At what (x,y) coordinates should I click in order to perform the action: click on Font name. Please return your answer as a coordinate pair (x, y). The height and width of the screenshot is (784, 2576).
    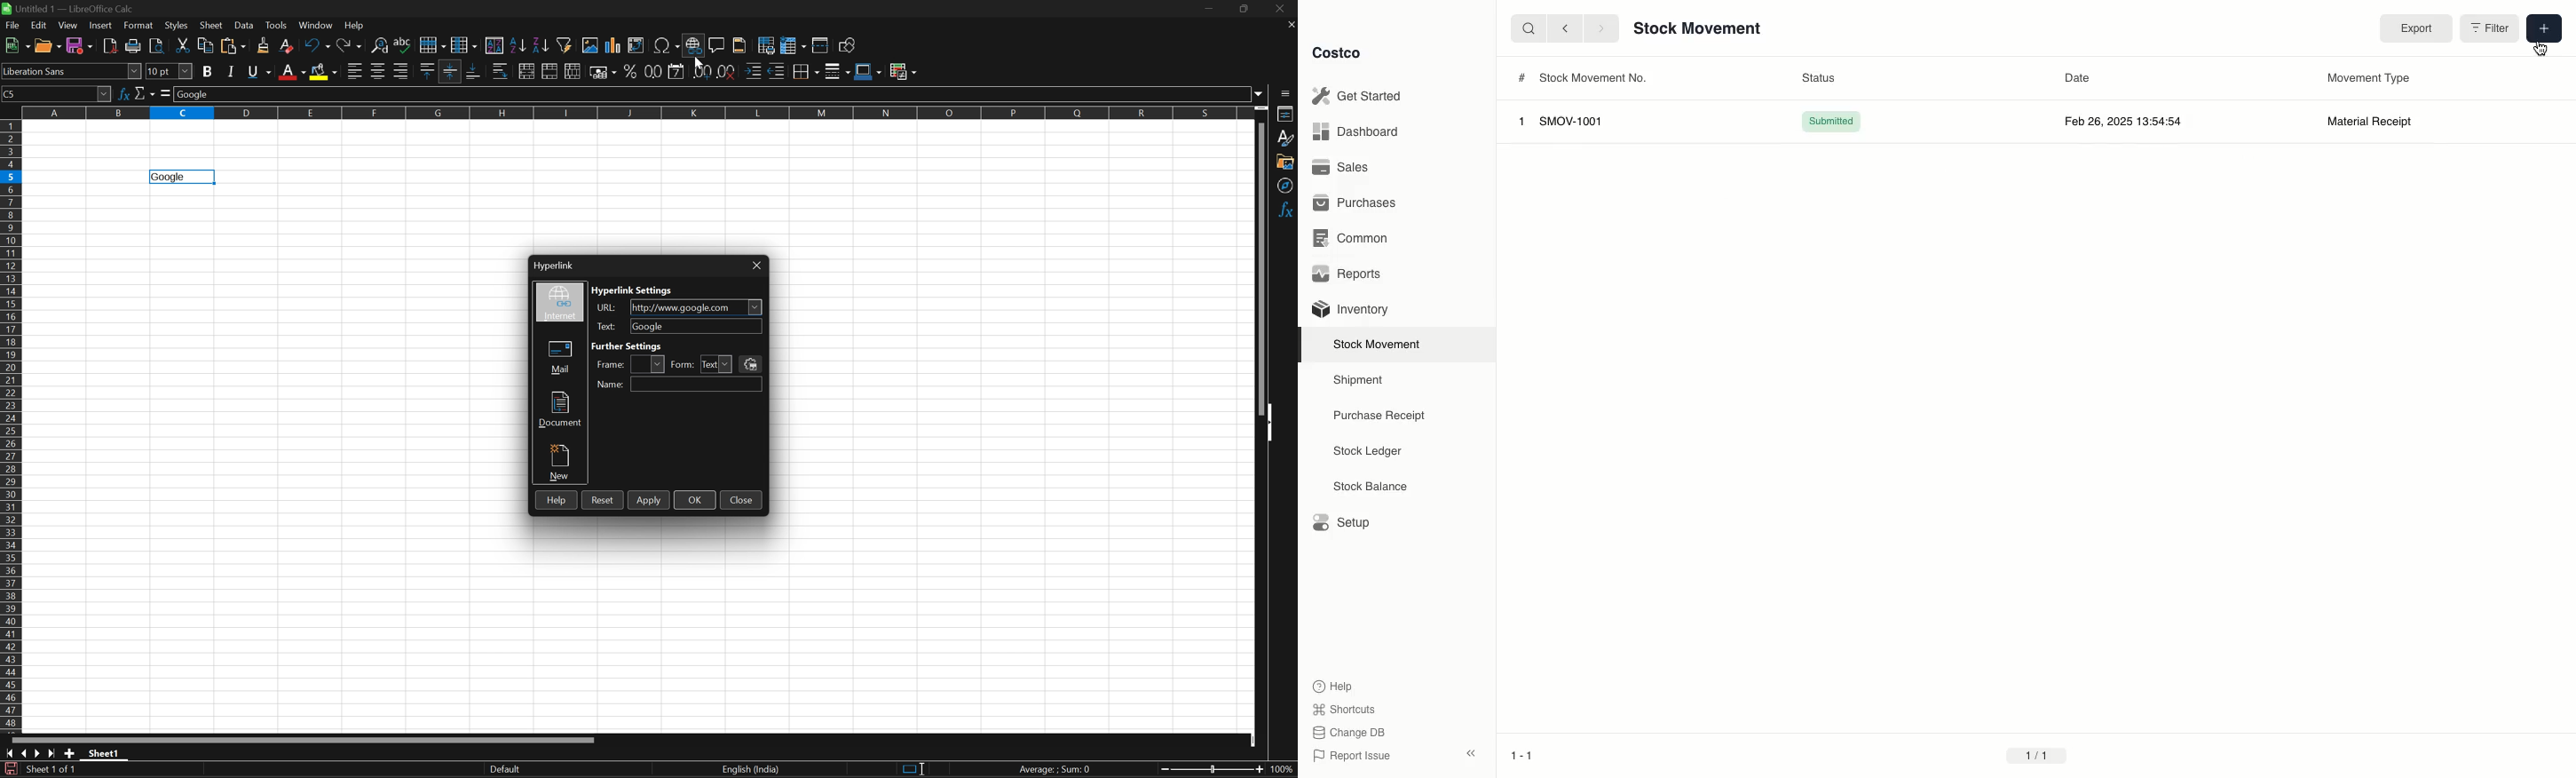
    Looking at the image, I should click on (72, 73).